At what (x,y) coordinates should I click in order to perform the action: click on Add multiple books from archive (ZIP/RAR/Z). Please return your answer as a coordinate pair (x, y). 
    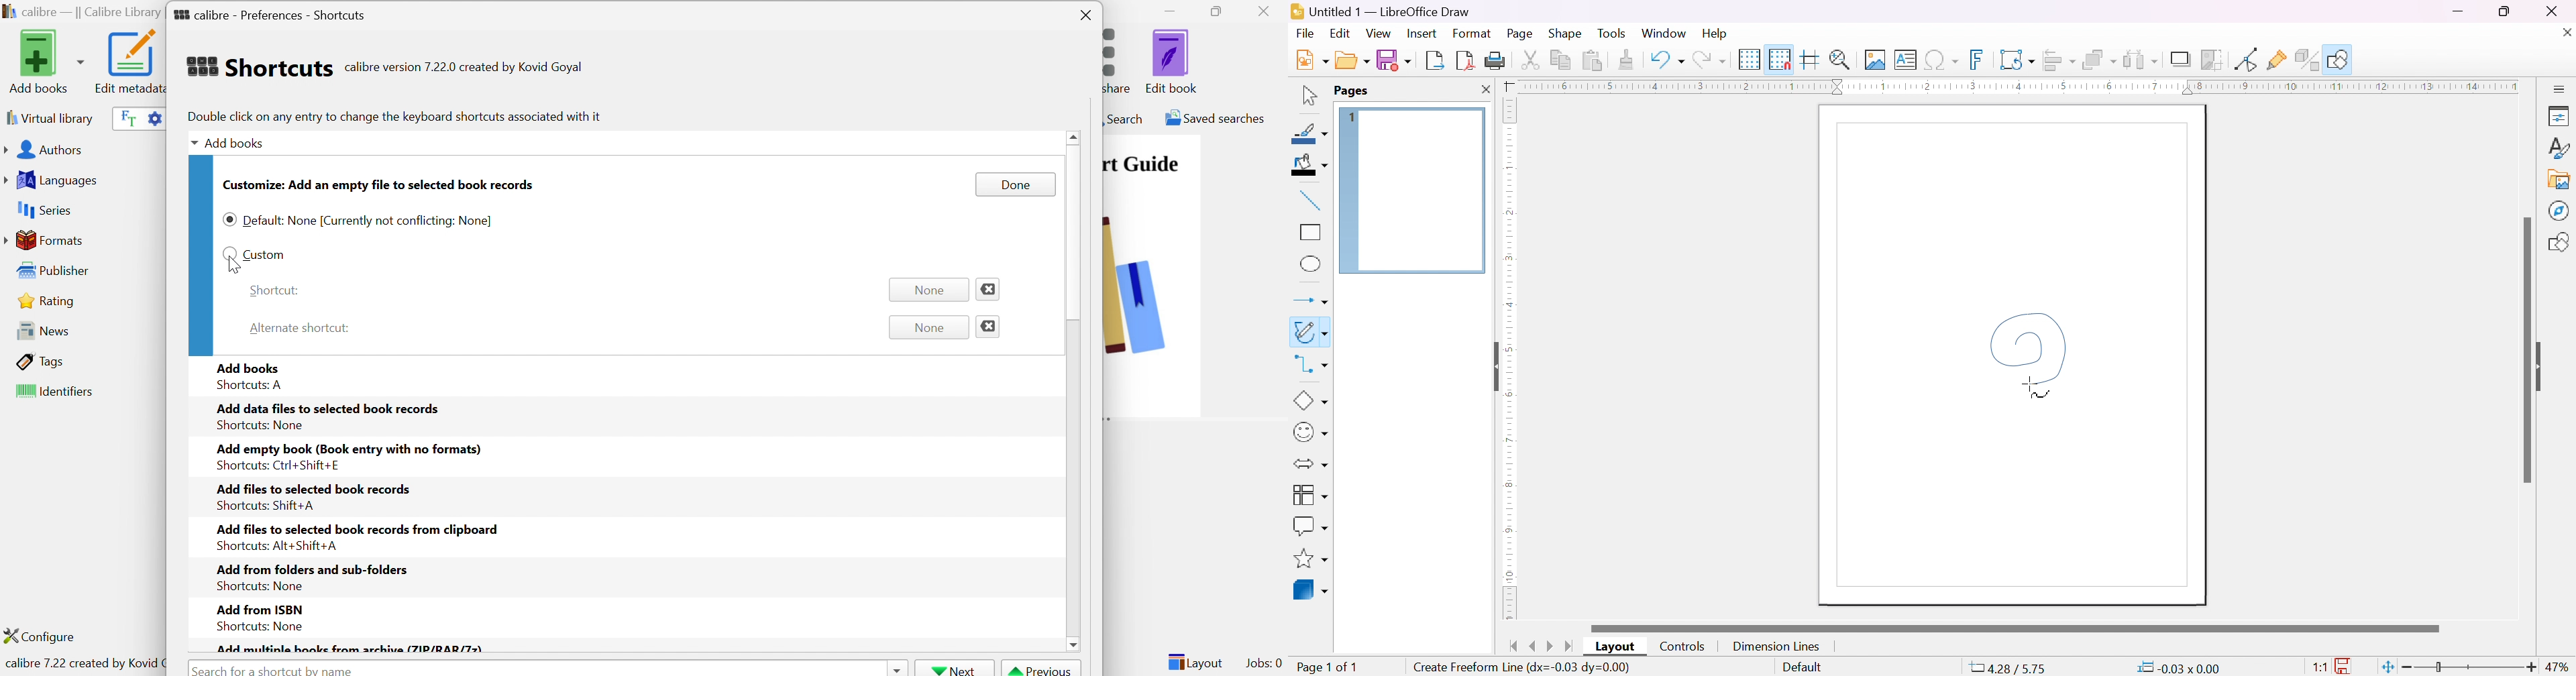
    Looking at the image, I should click on (350, 648).